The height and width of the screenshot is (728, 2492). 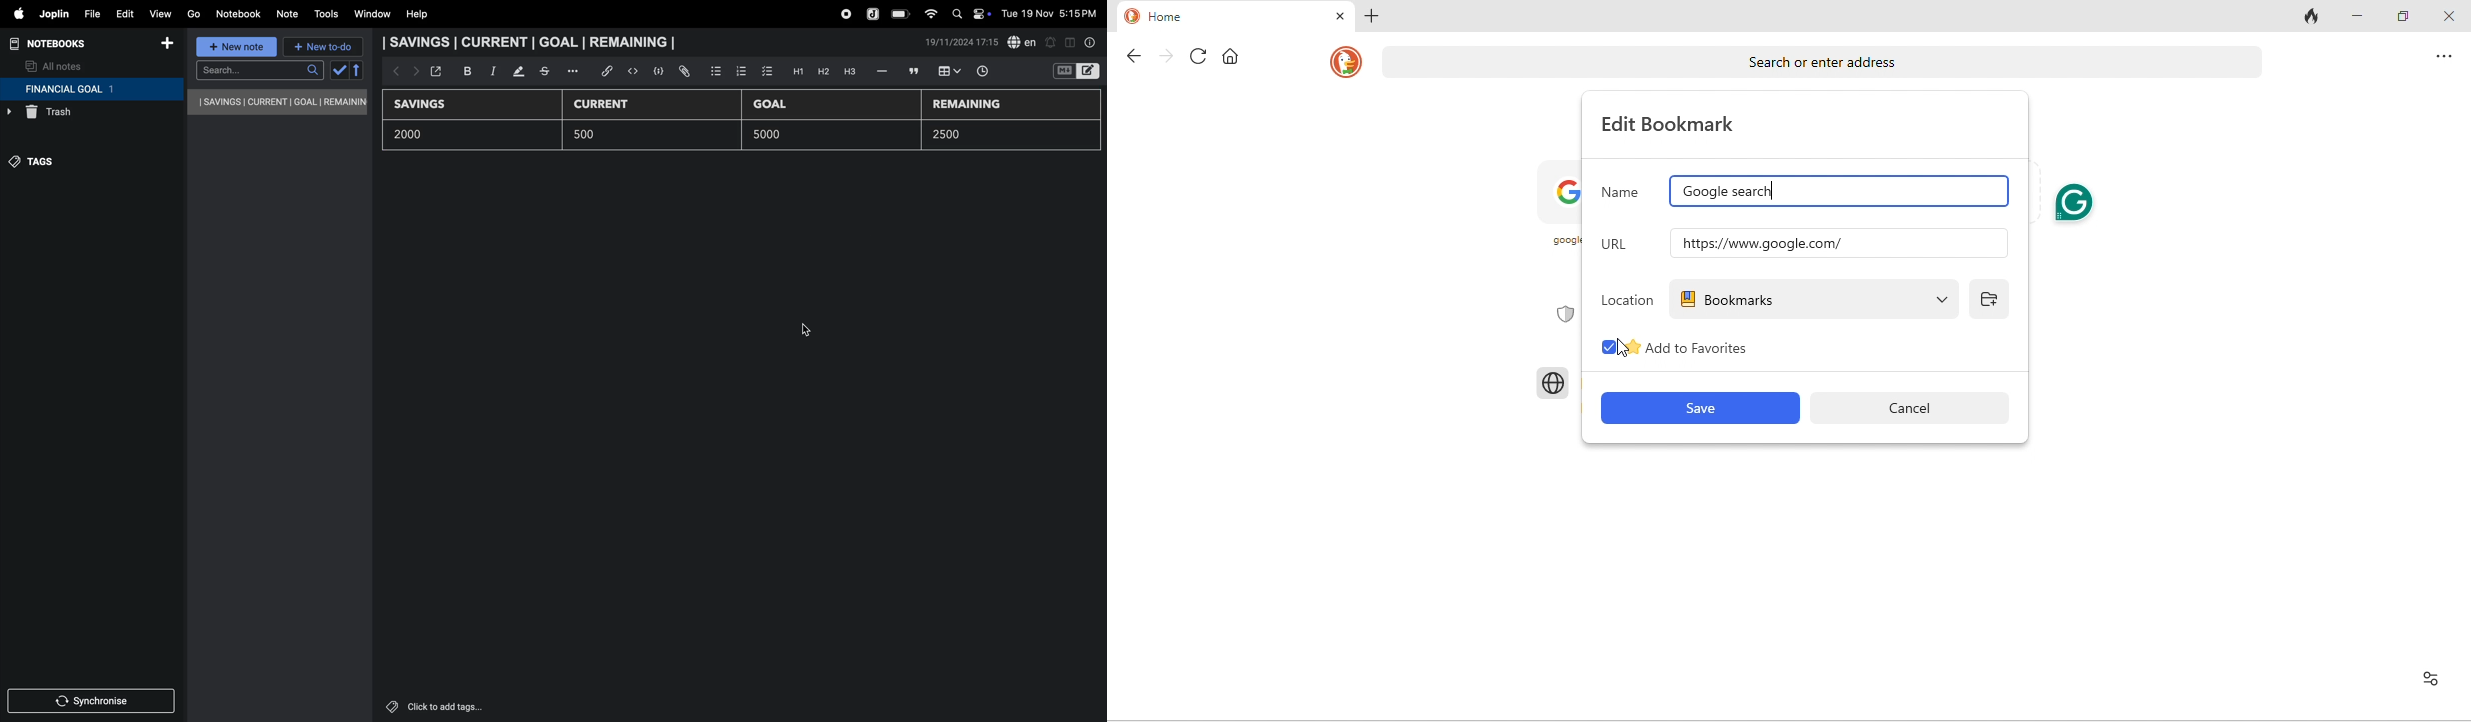 What do you see at coordinates (323, 48) in the screenshot?
I see `new to-do` at bounding box center [323, 48].